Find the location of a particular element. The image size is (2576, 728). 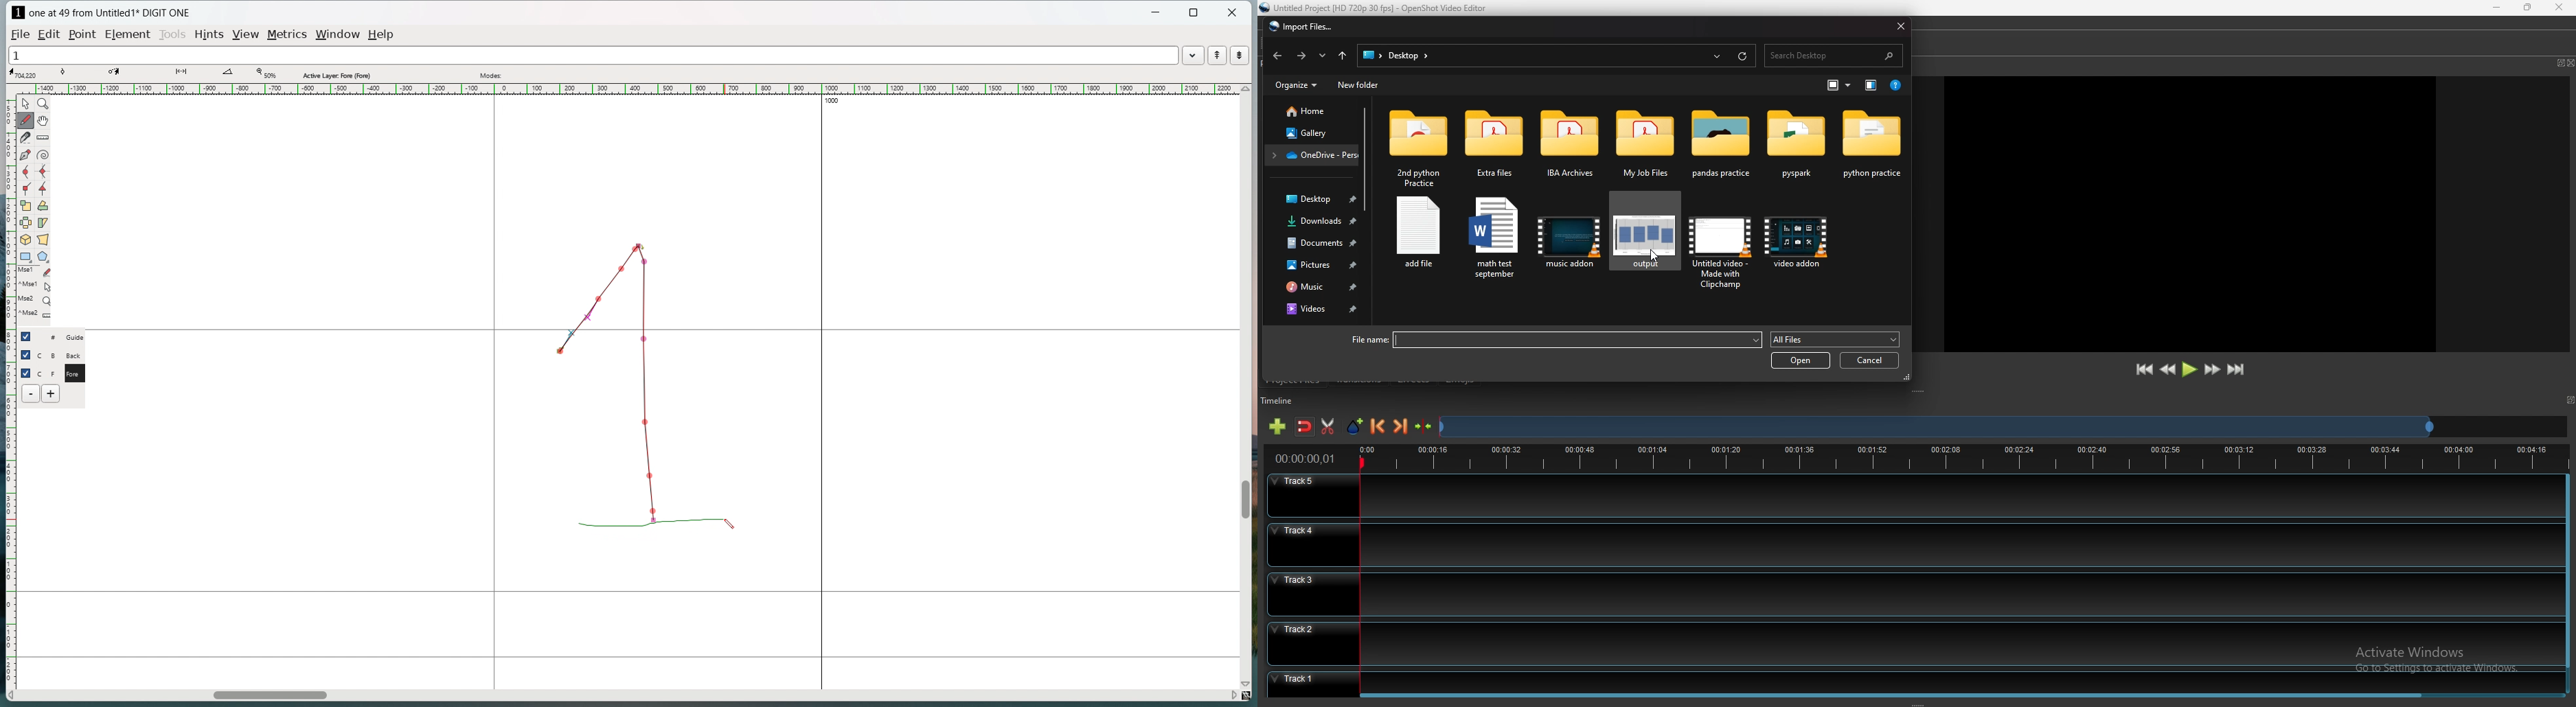

show the next word in the word list is located at coordinates (1240, 56).